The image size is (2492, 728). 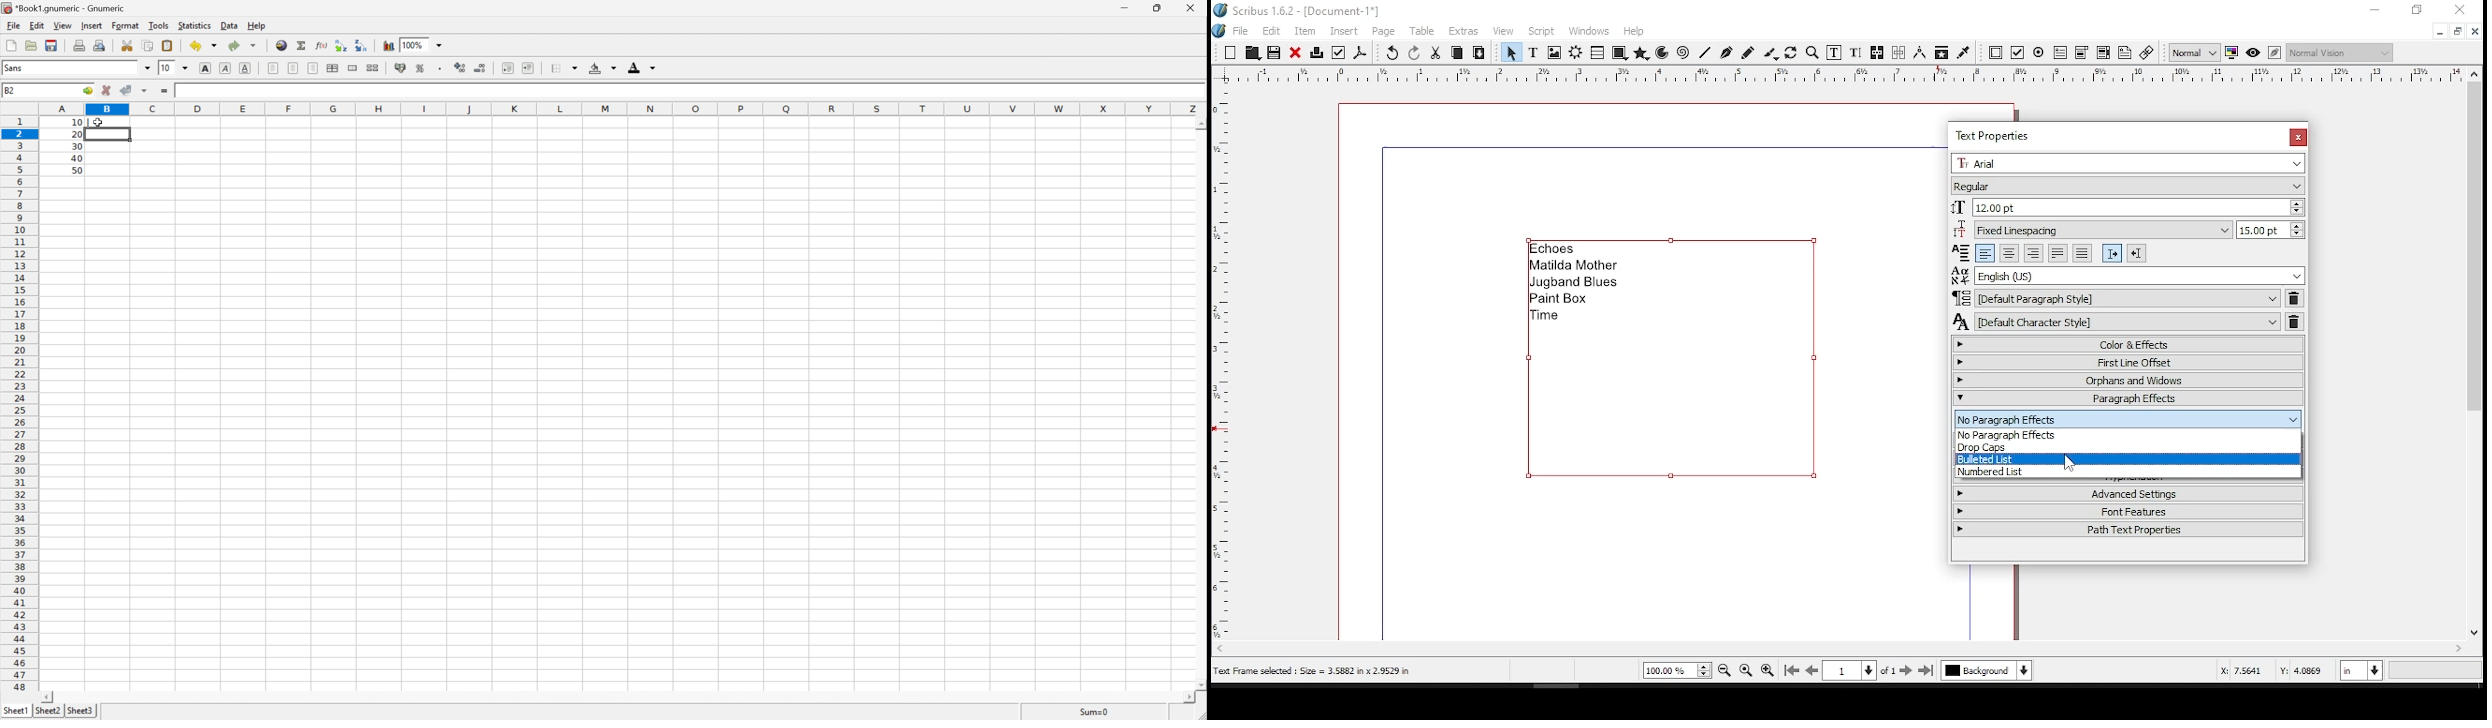 What do you see at coordinates (1706, 52) in the screenshot?
I see `line` at bounding box center [1706, 52].